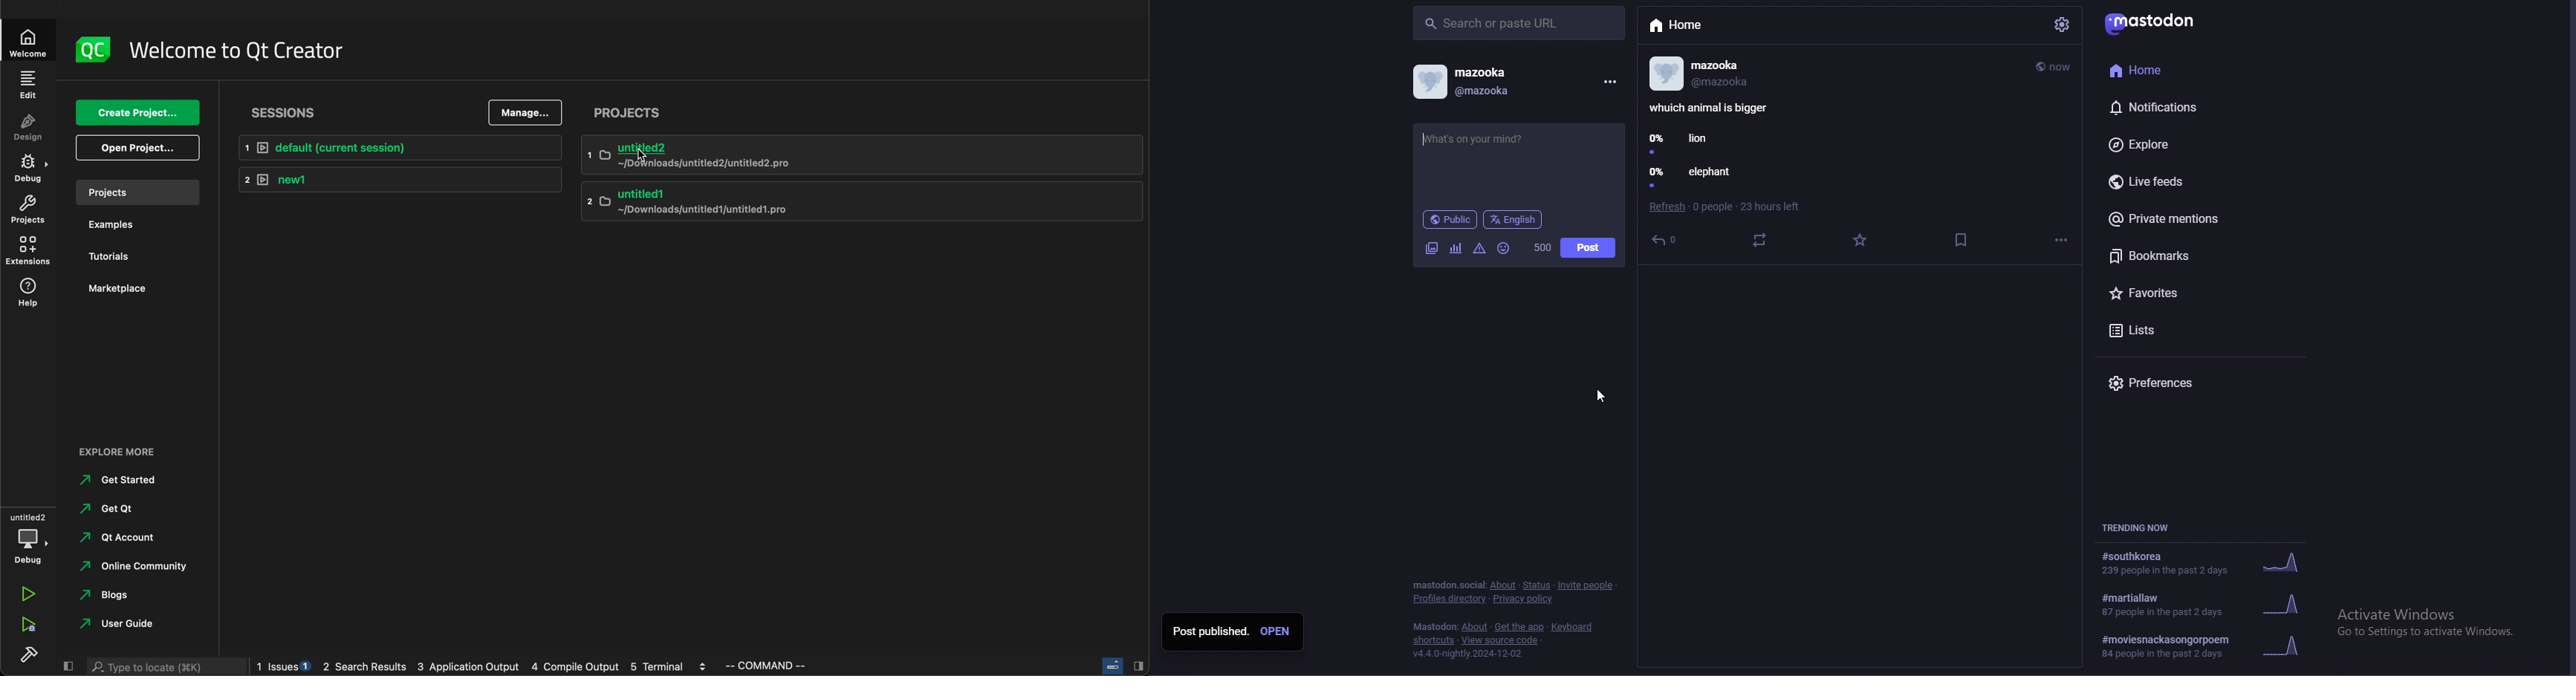 The image size is (2576, 700). I want to click on live feeds, so click(2154, 182).